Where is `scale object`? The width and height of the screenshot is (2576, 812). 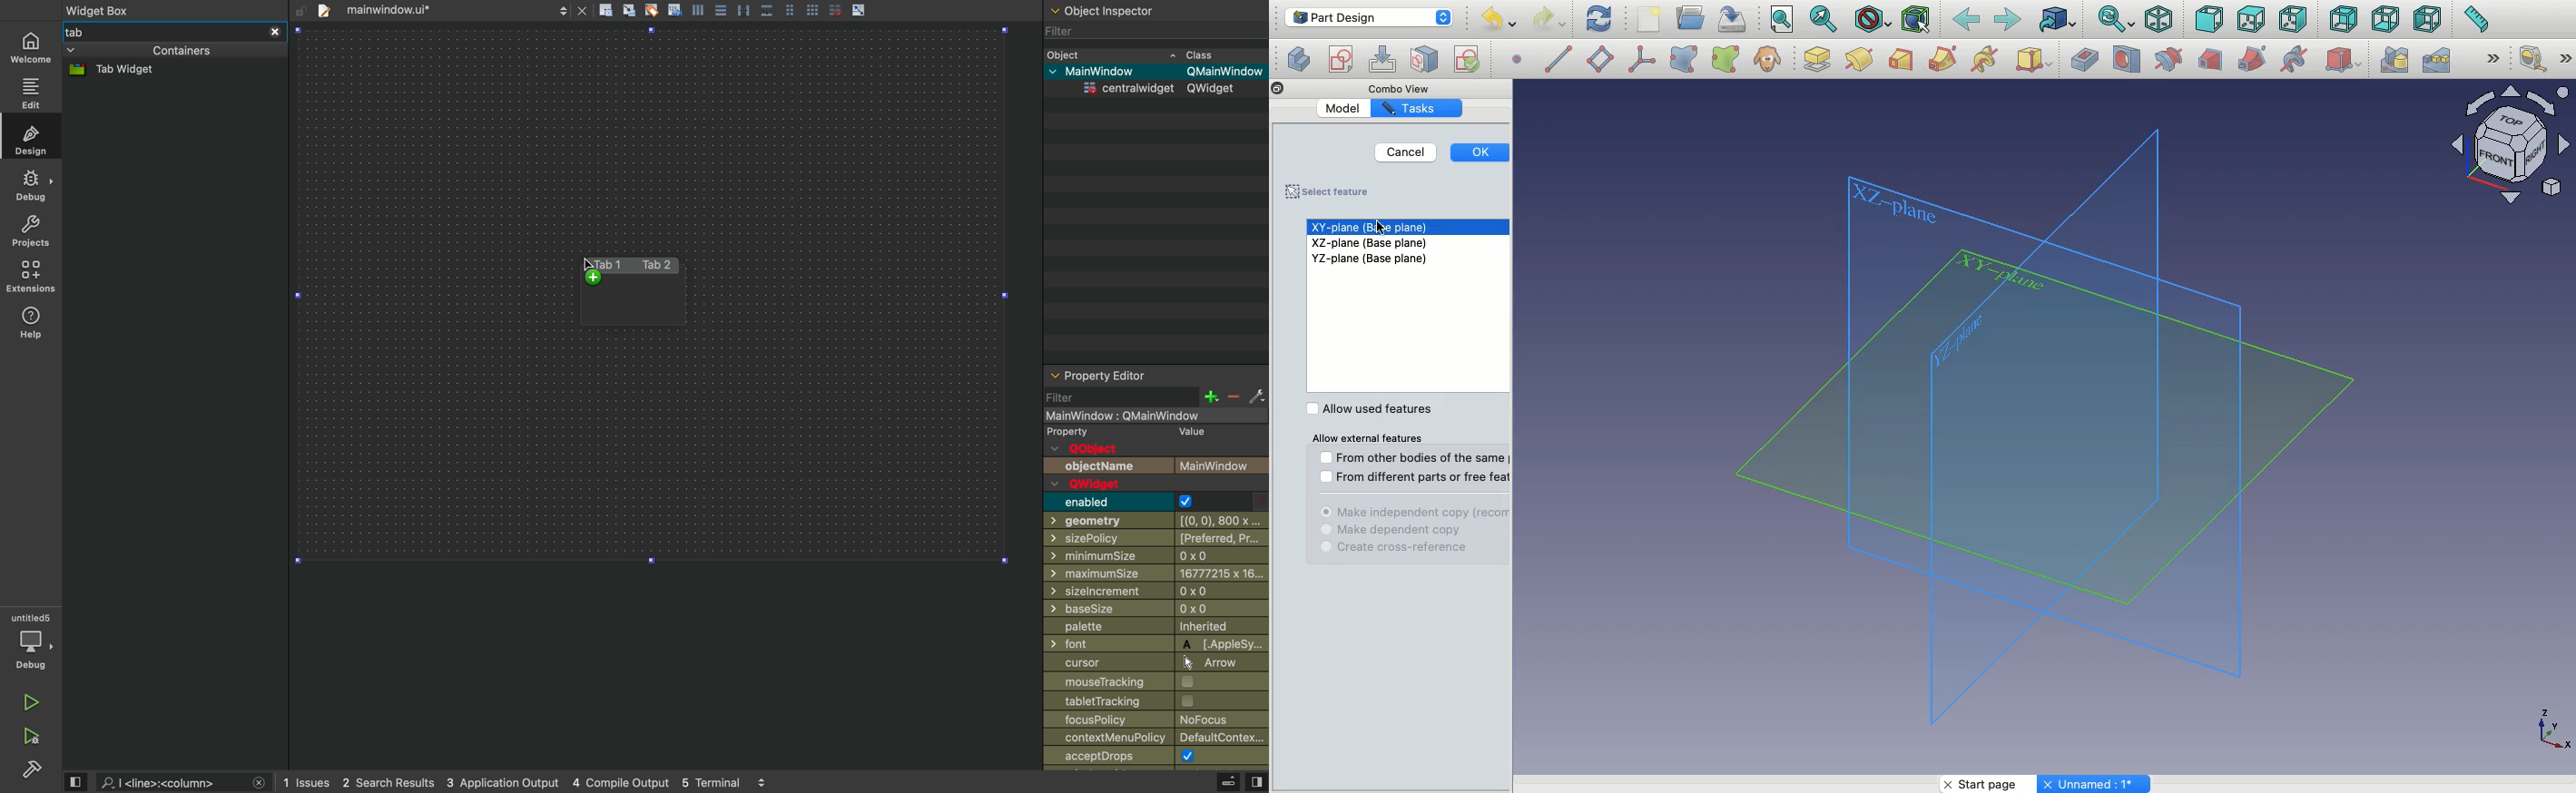
scale object is located at coordinates (859, 10).